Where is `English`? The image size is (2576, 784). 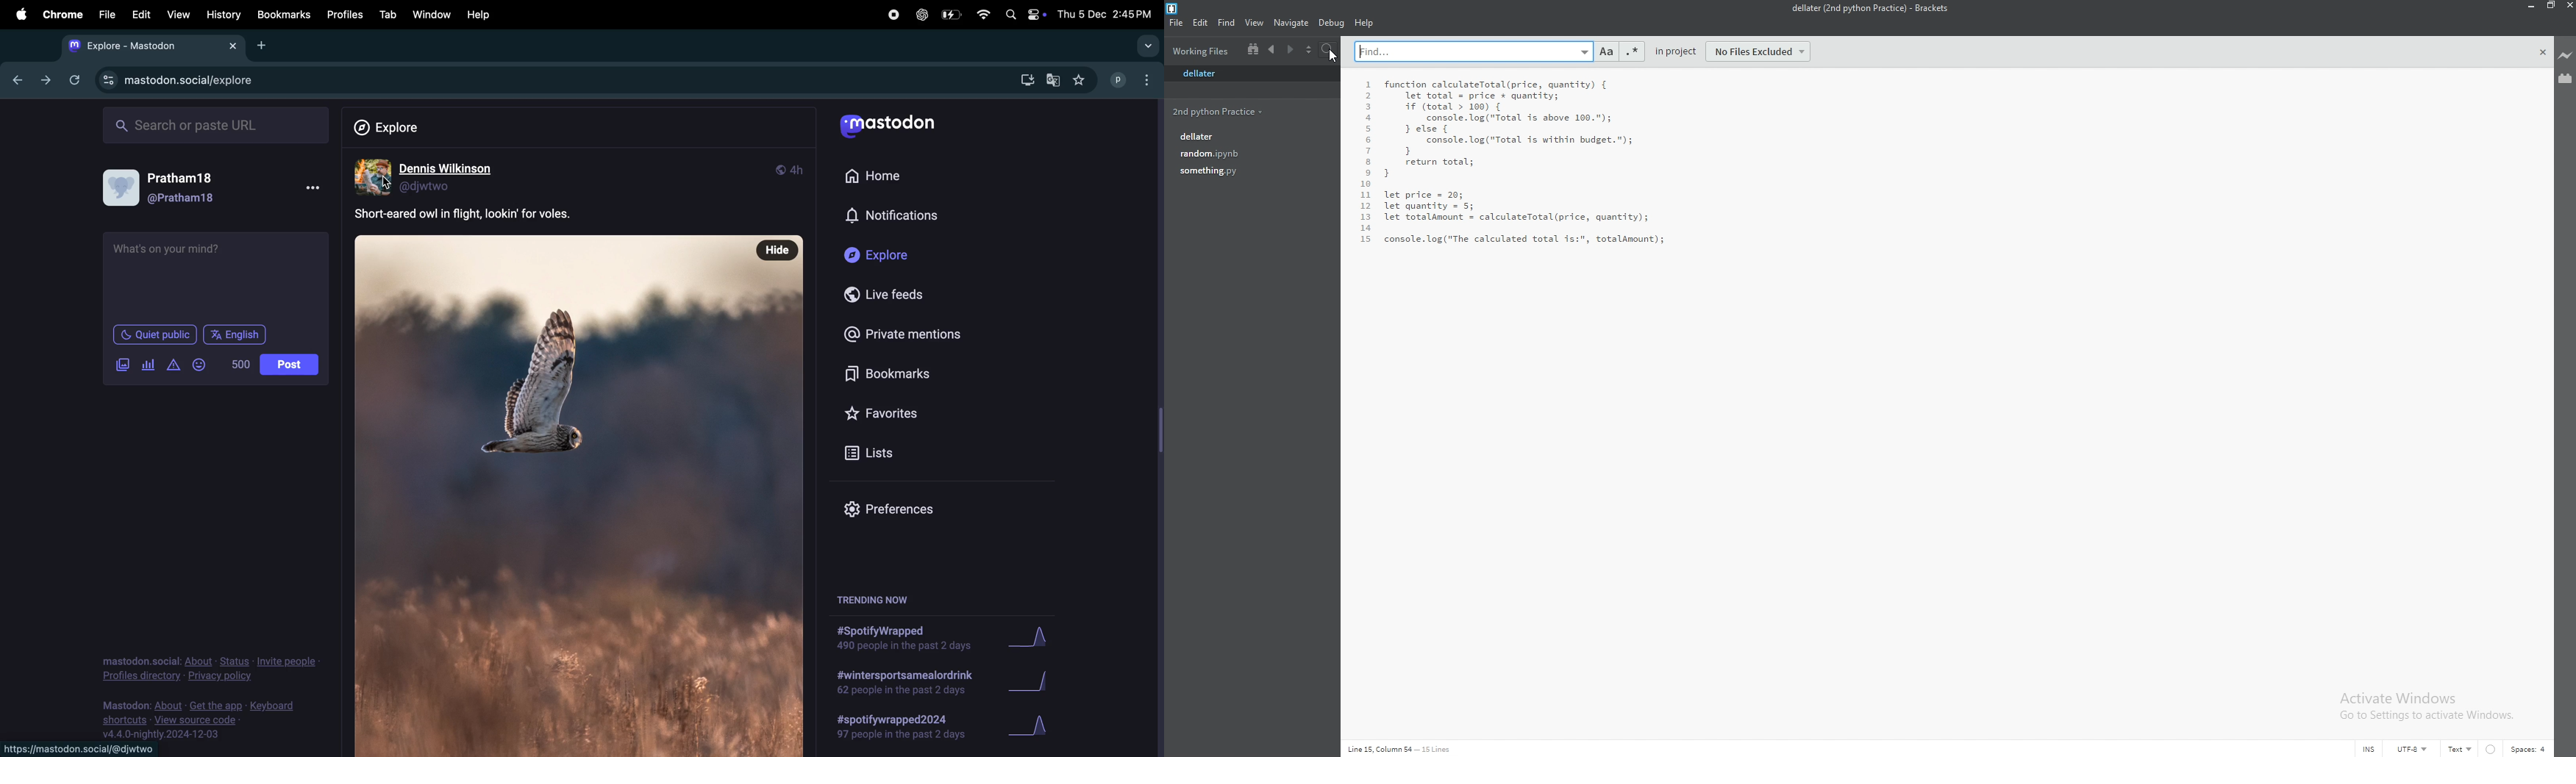
English is located at coordinates (235, 335).